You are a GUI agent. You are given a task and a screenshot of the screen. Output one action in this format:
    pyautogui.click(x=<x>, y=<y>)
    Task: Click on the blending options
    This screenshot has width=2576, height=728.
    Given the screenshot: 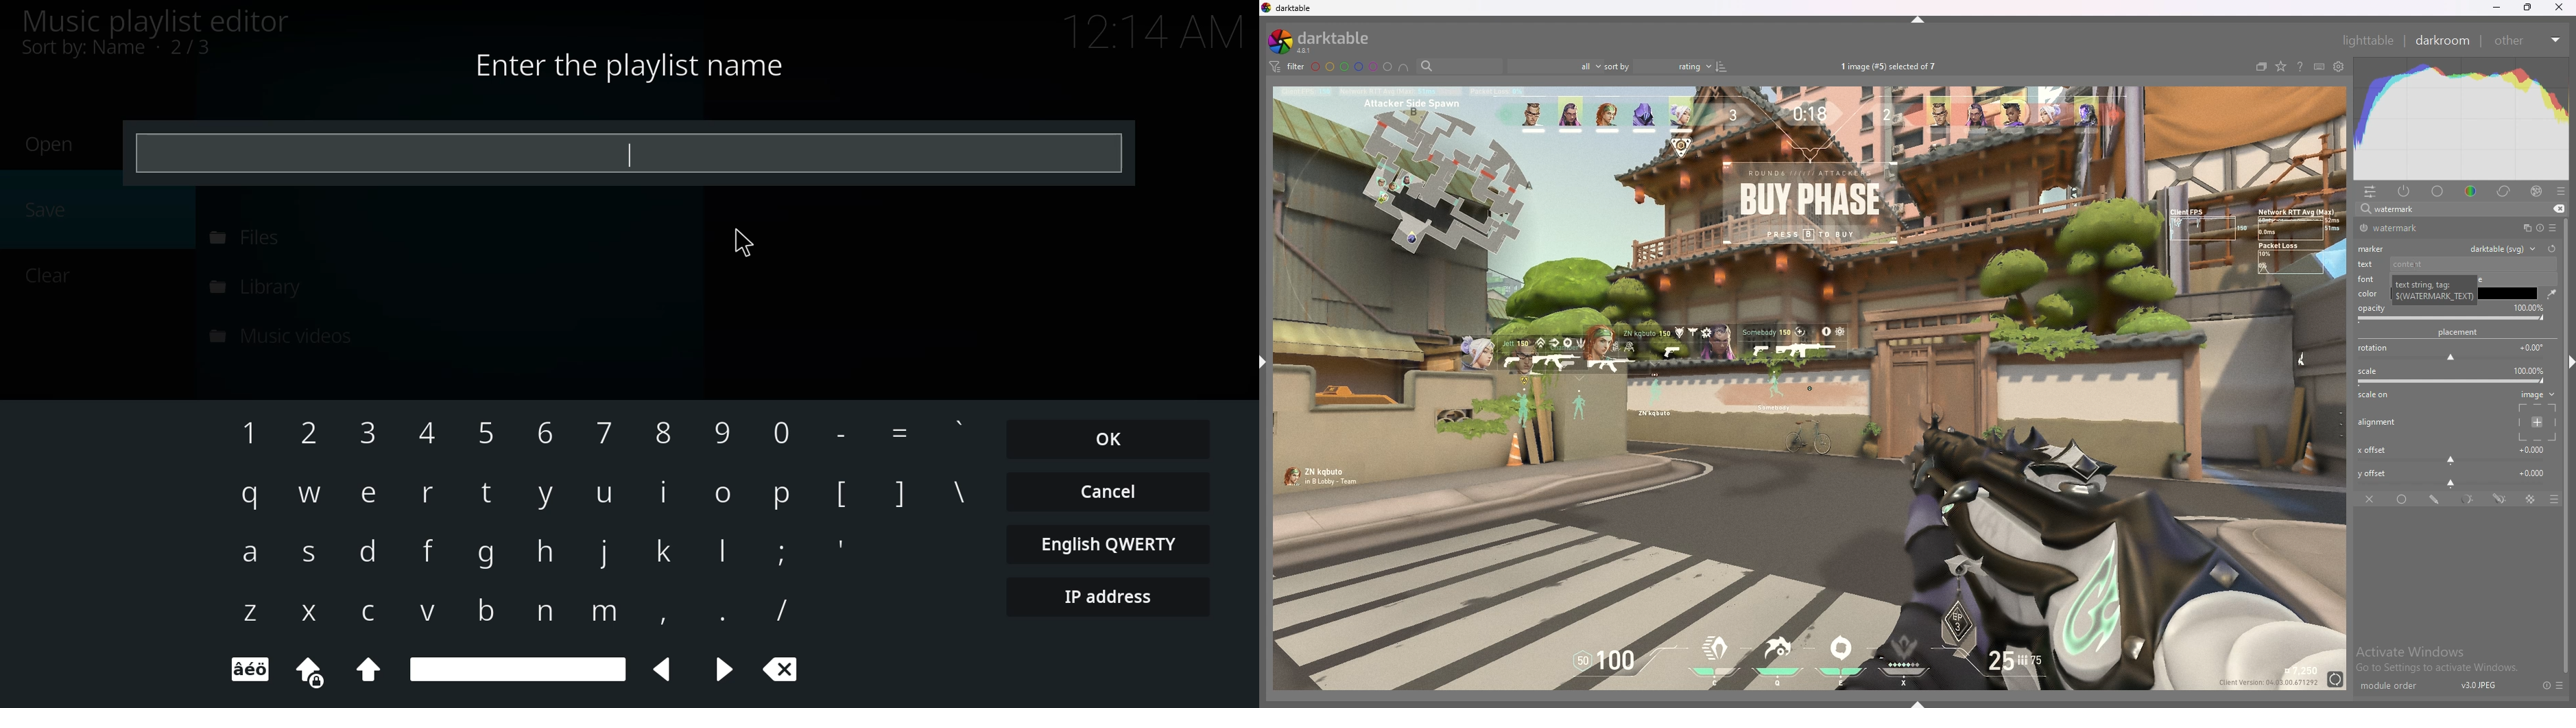 What is the action you would take?
    pyautogui.click(x=2547, y=499)
    